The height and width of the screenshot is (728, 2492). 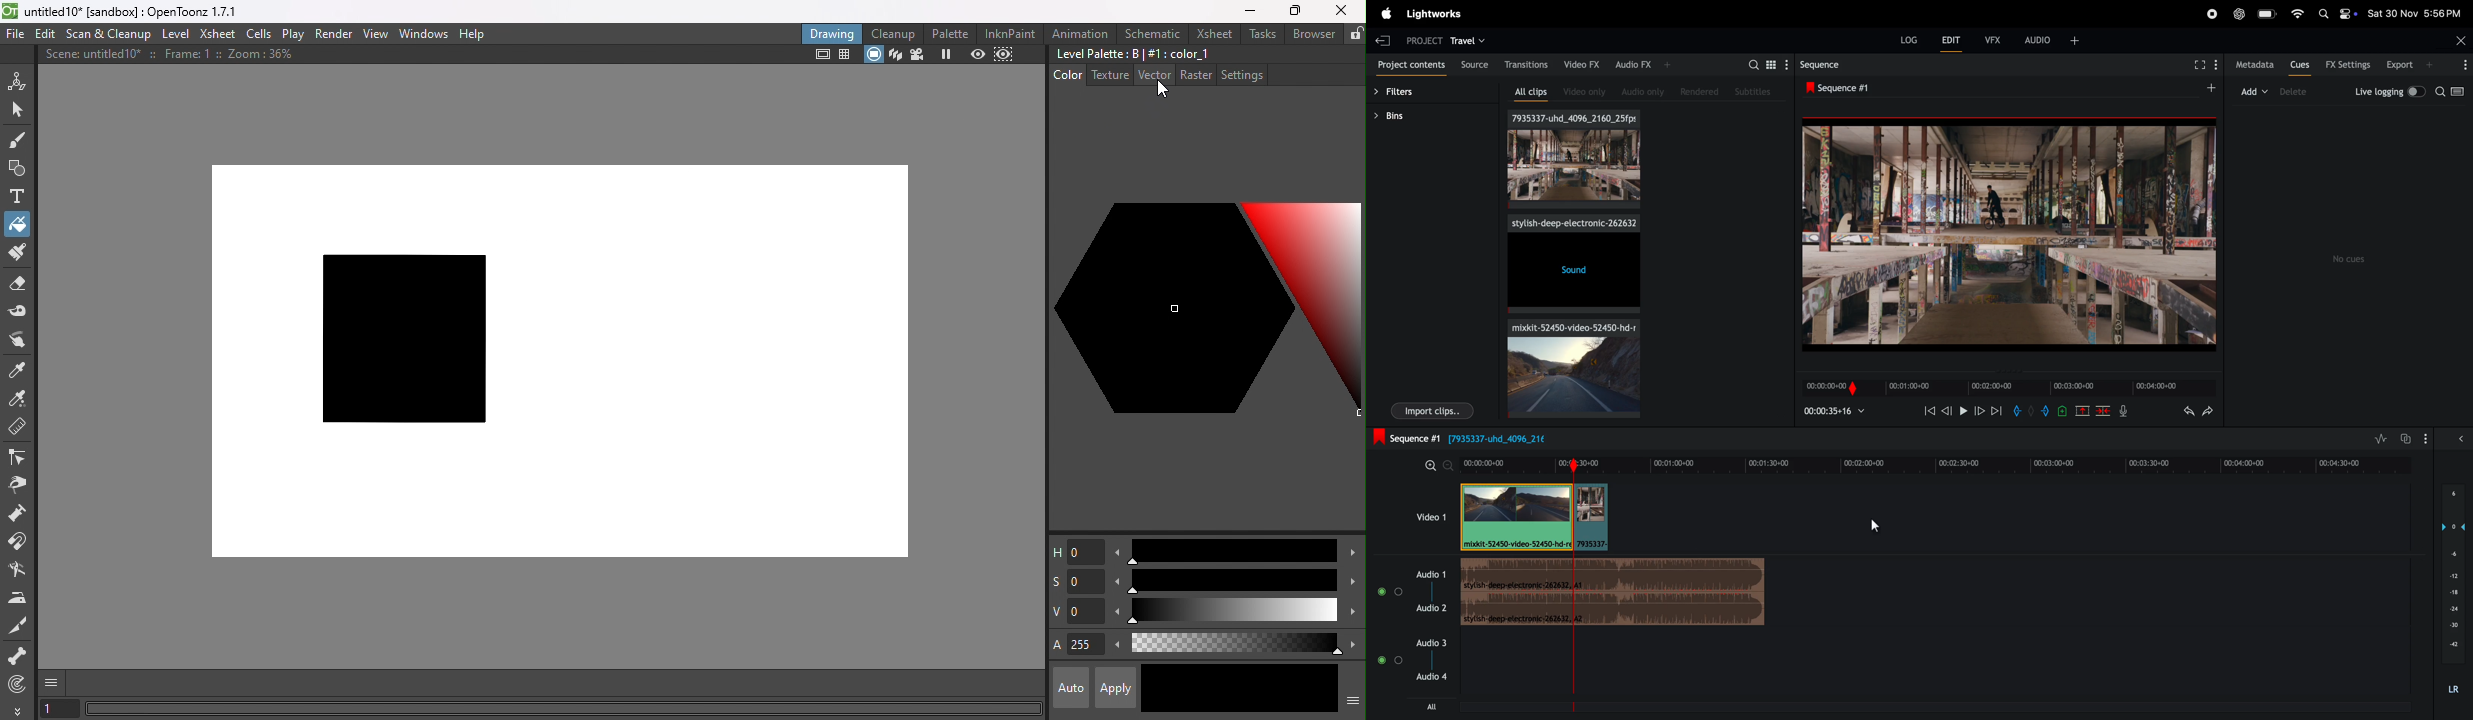 I want to click on project, so click(x=1419, y=39).